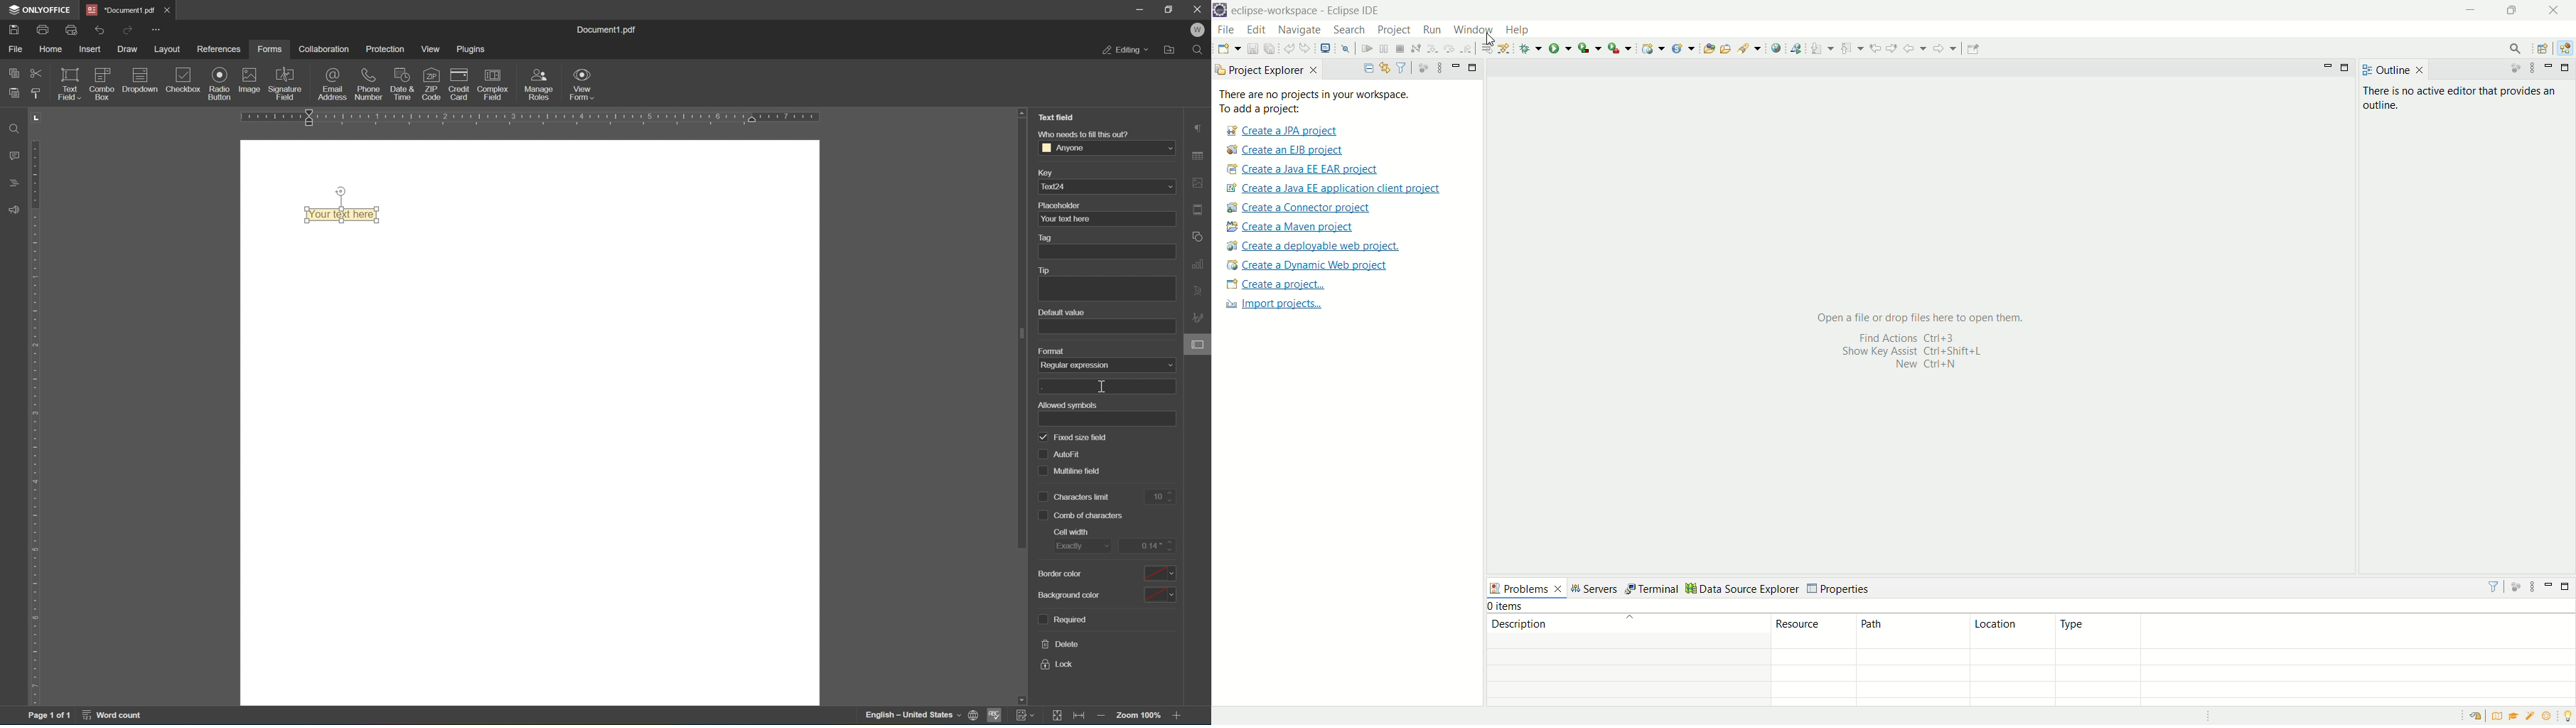 The width and height of the screenshot is (2576, 728). I want to click on zoom out, so click(1103, 718).